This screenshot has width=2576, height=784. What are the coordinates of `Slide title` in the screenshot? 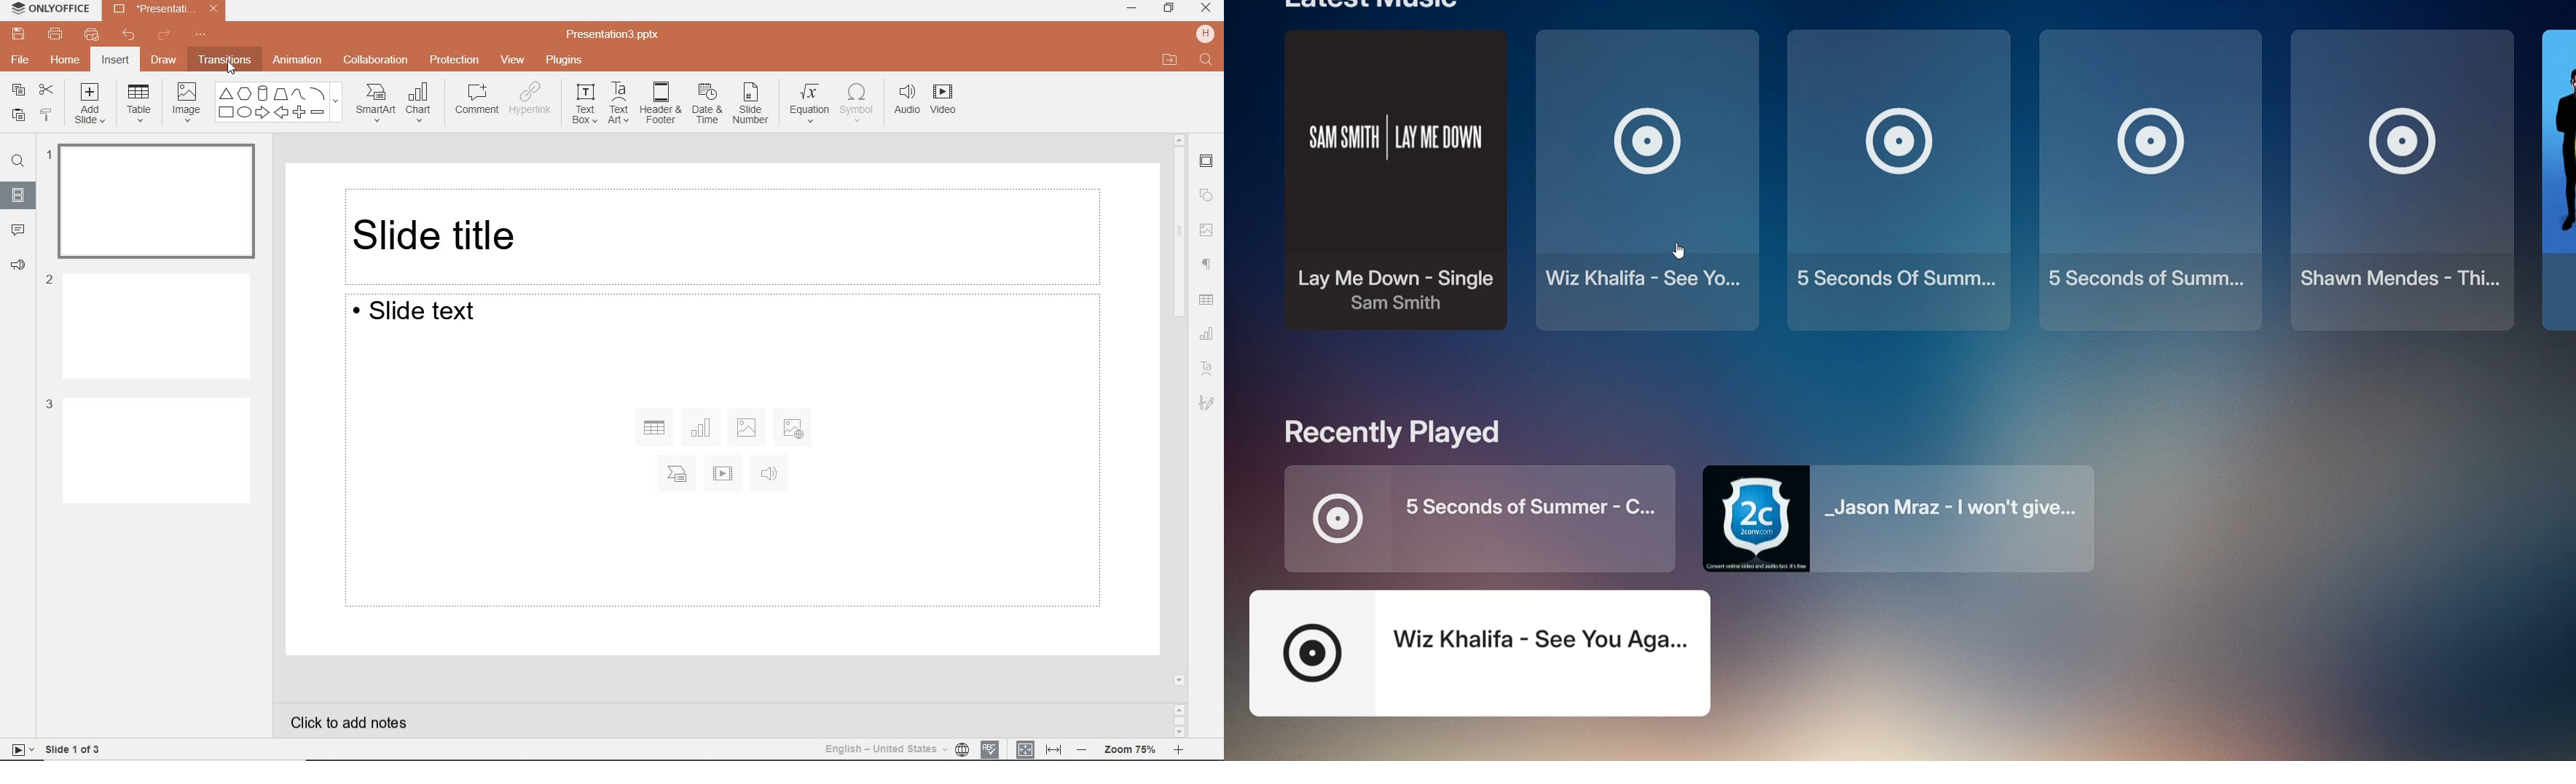 It's located at (724, 232).